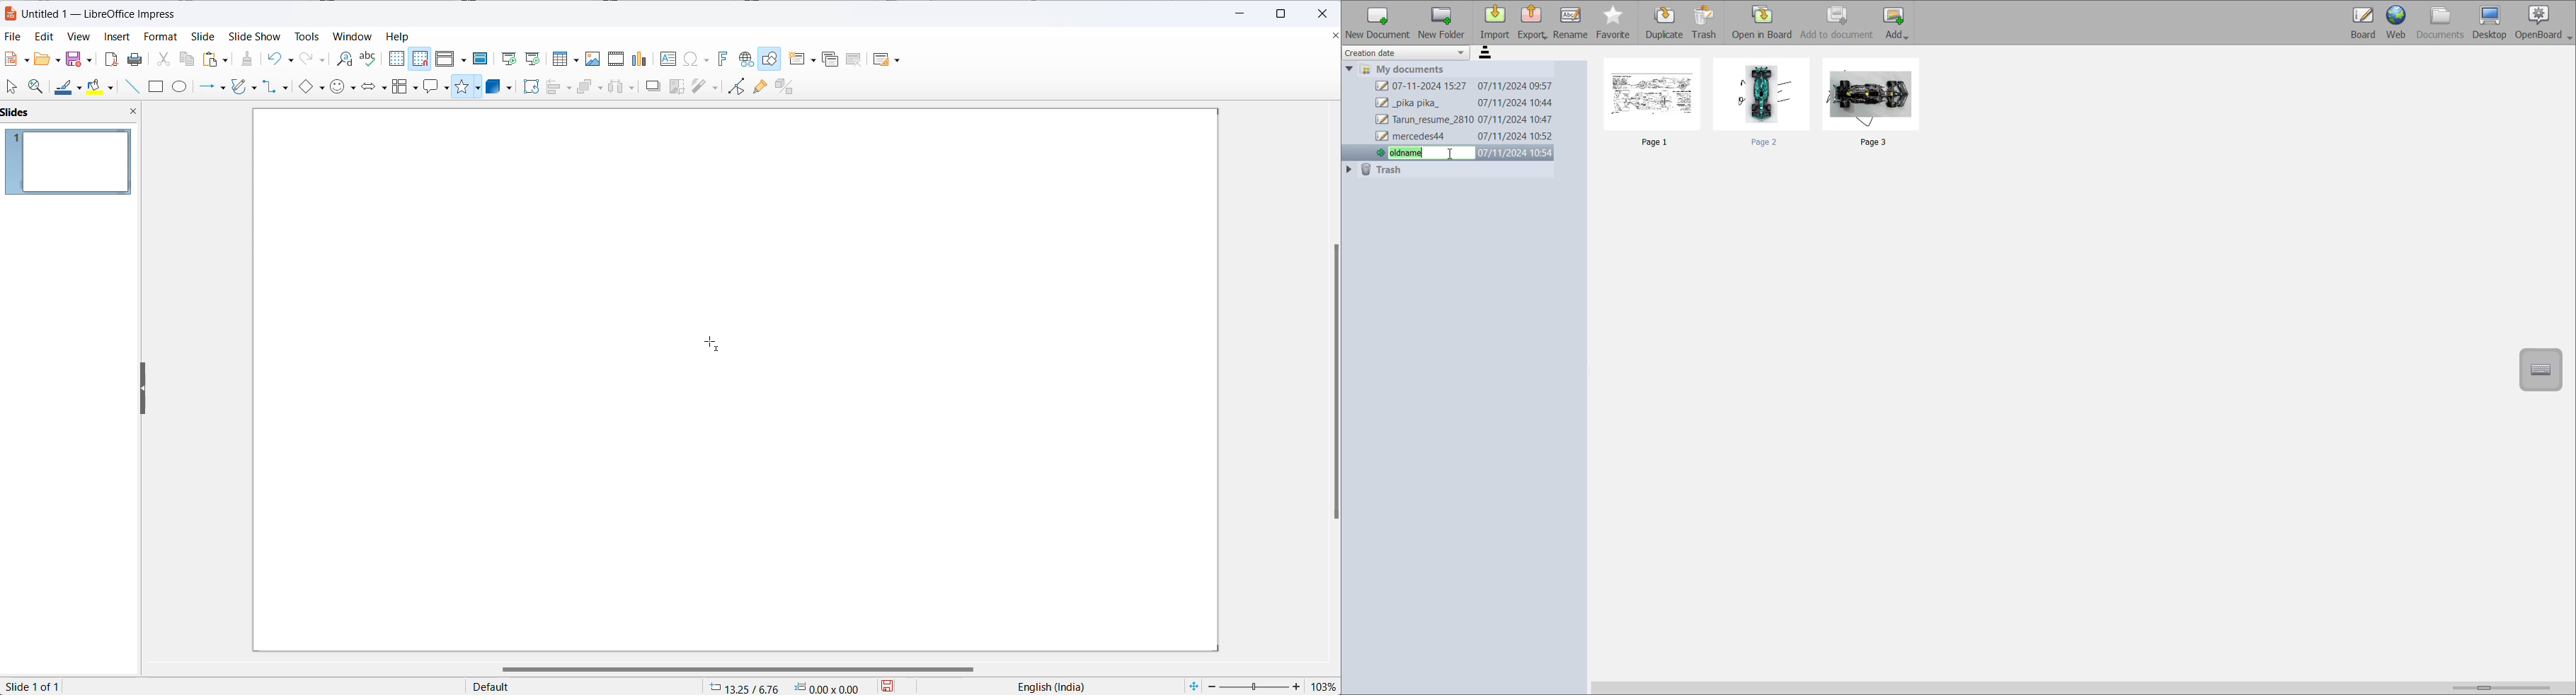  Describe the element at coordinates (1464, 137) in the screenshot. I see `mercedes44 07/11/2024 10:52` at that location.